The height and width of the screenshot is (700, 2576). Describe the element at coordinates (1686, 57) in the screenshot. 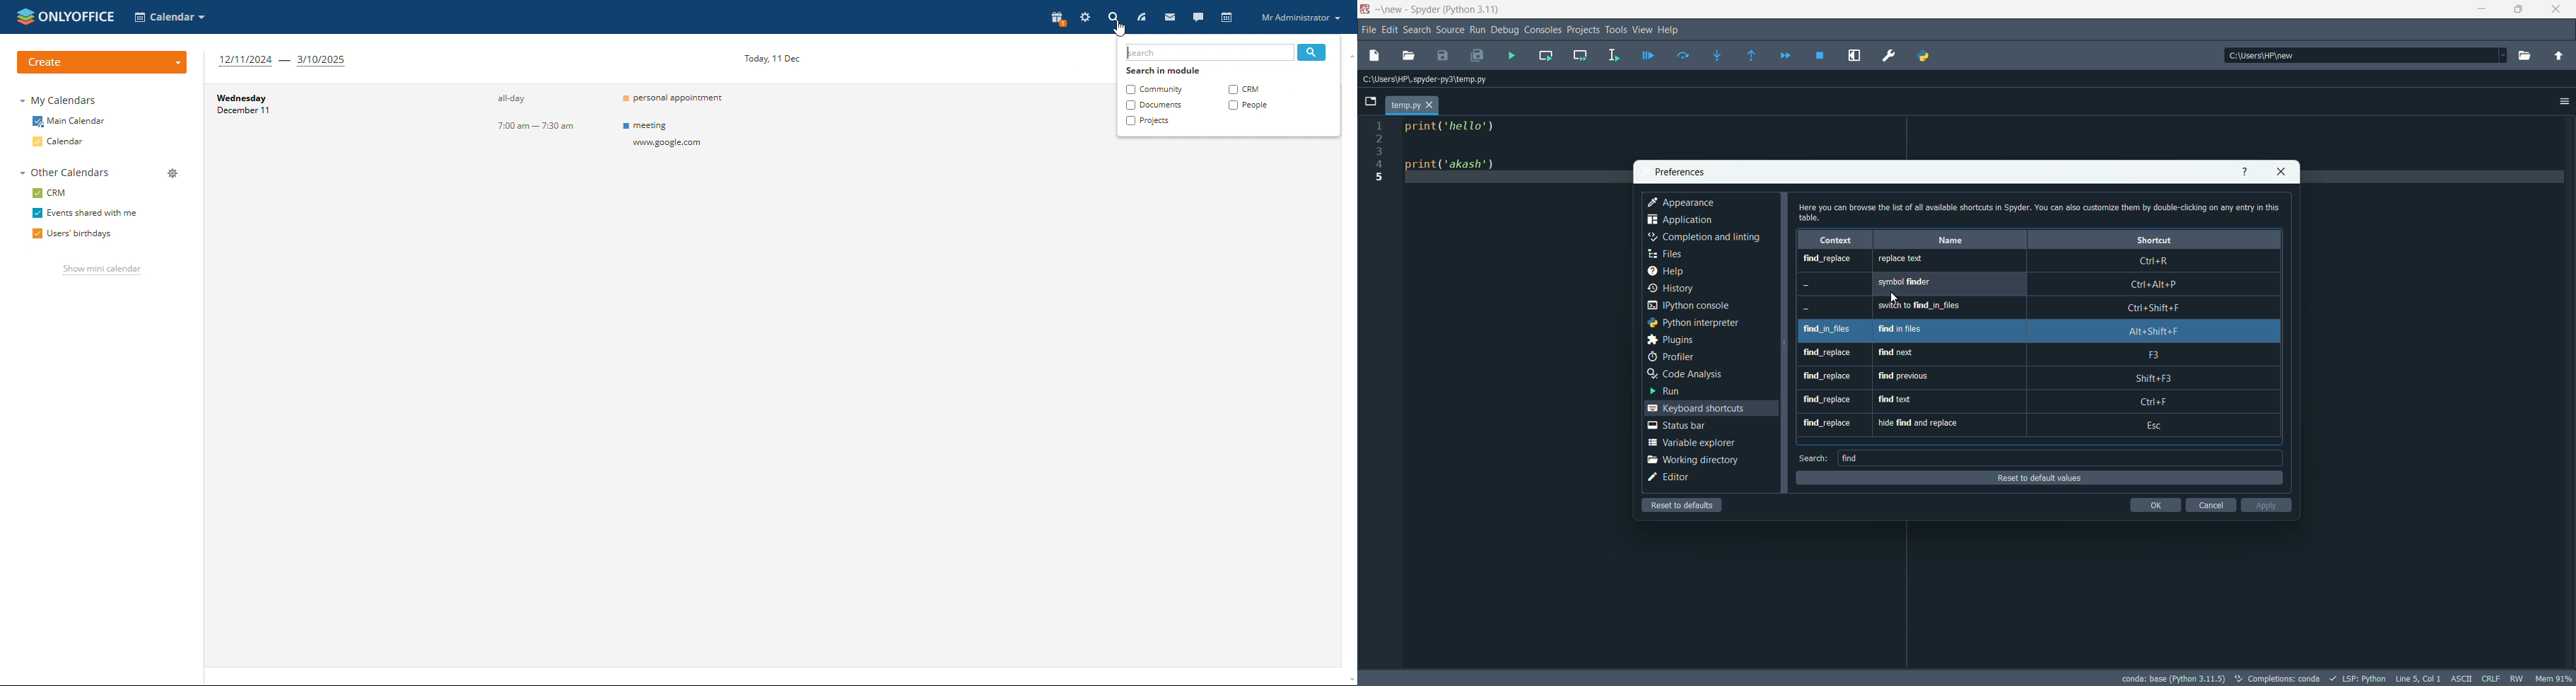

I see `run current line` at that location.